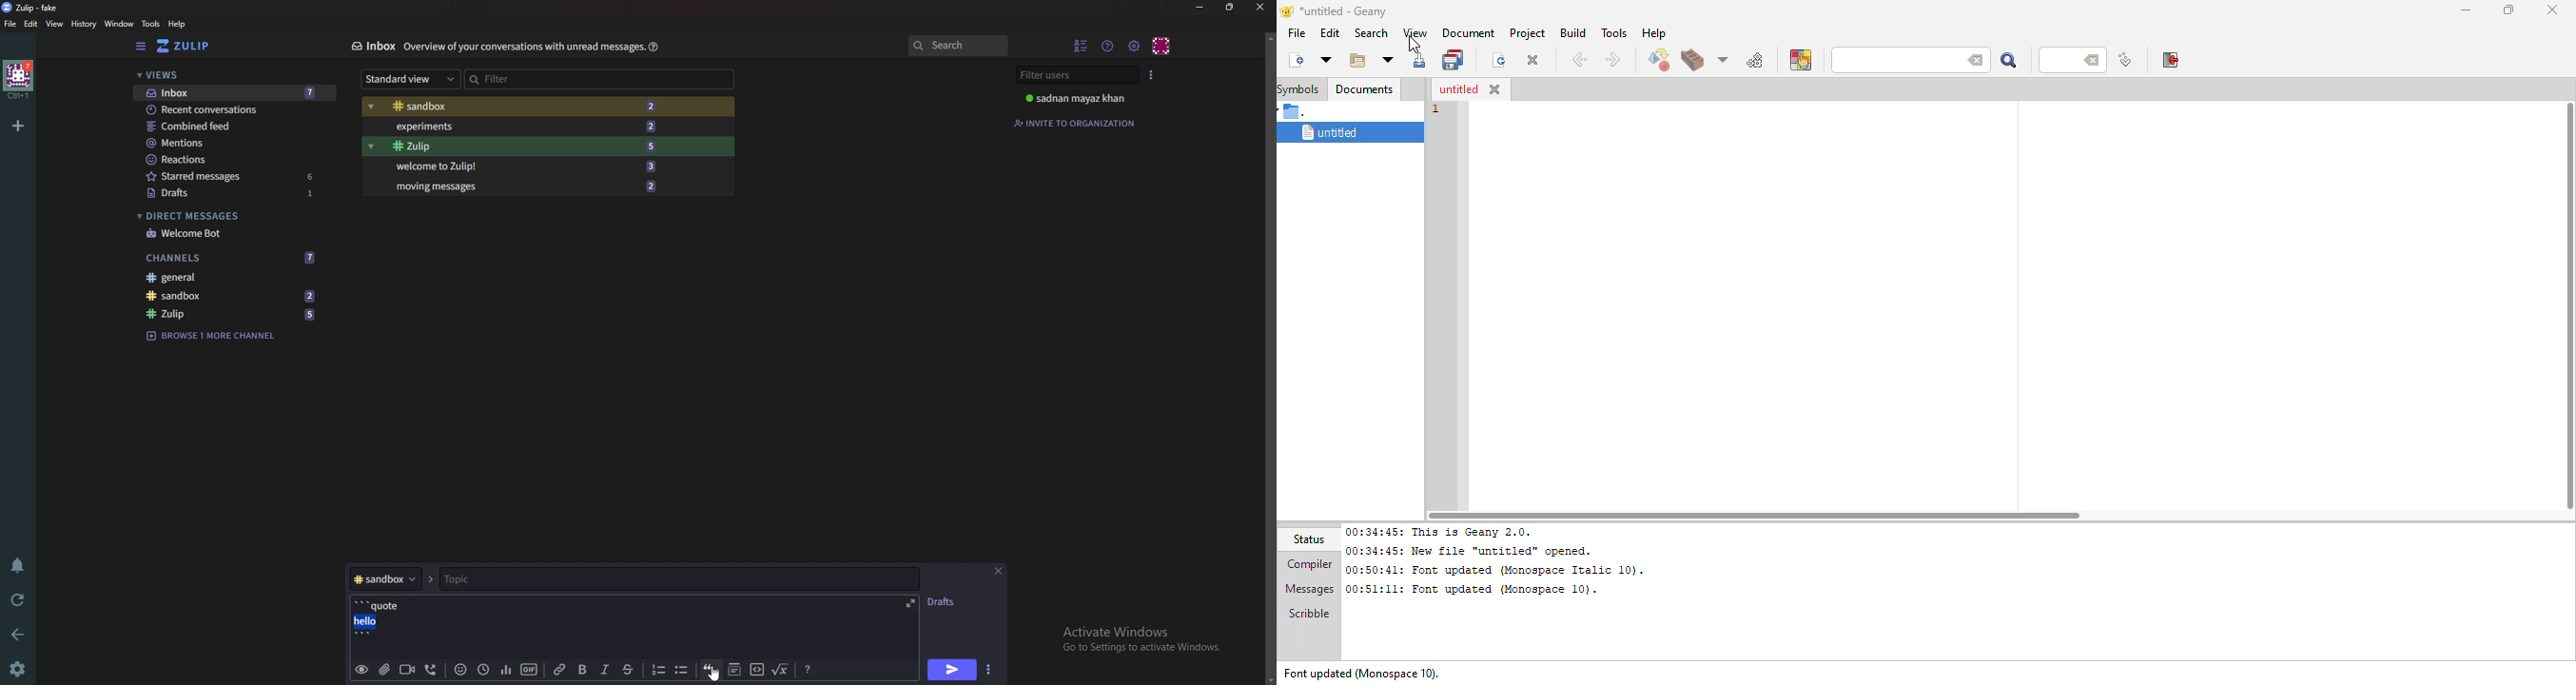  What do you see at coordinates (2553, 10) in the screenshot?
I see `close` at bounding box center [2553, 10].